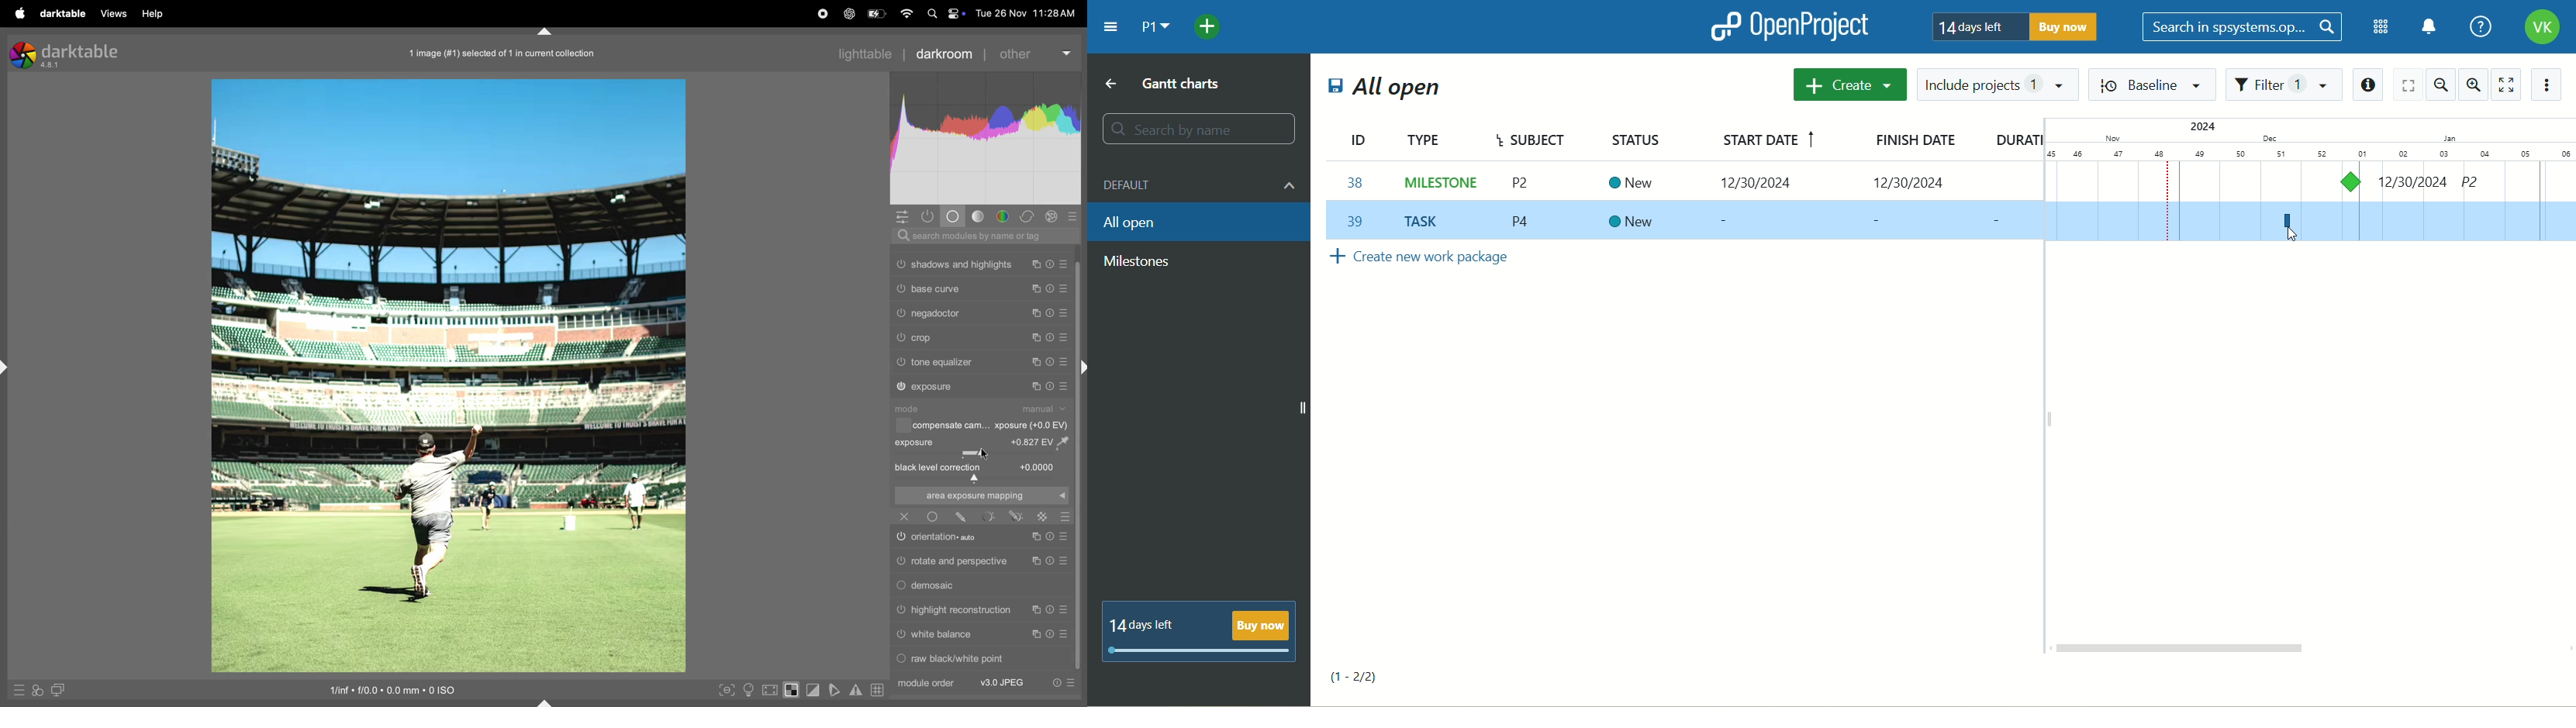  Describe the element at coordinates (858, 54) in the screenshot. I see `lightable` at that location.